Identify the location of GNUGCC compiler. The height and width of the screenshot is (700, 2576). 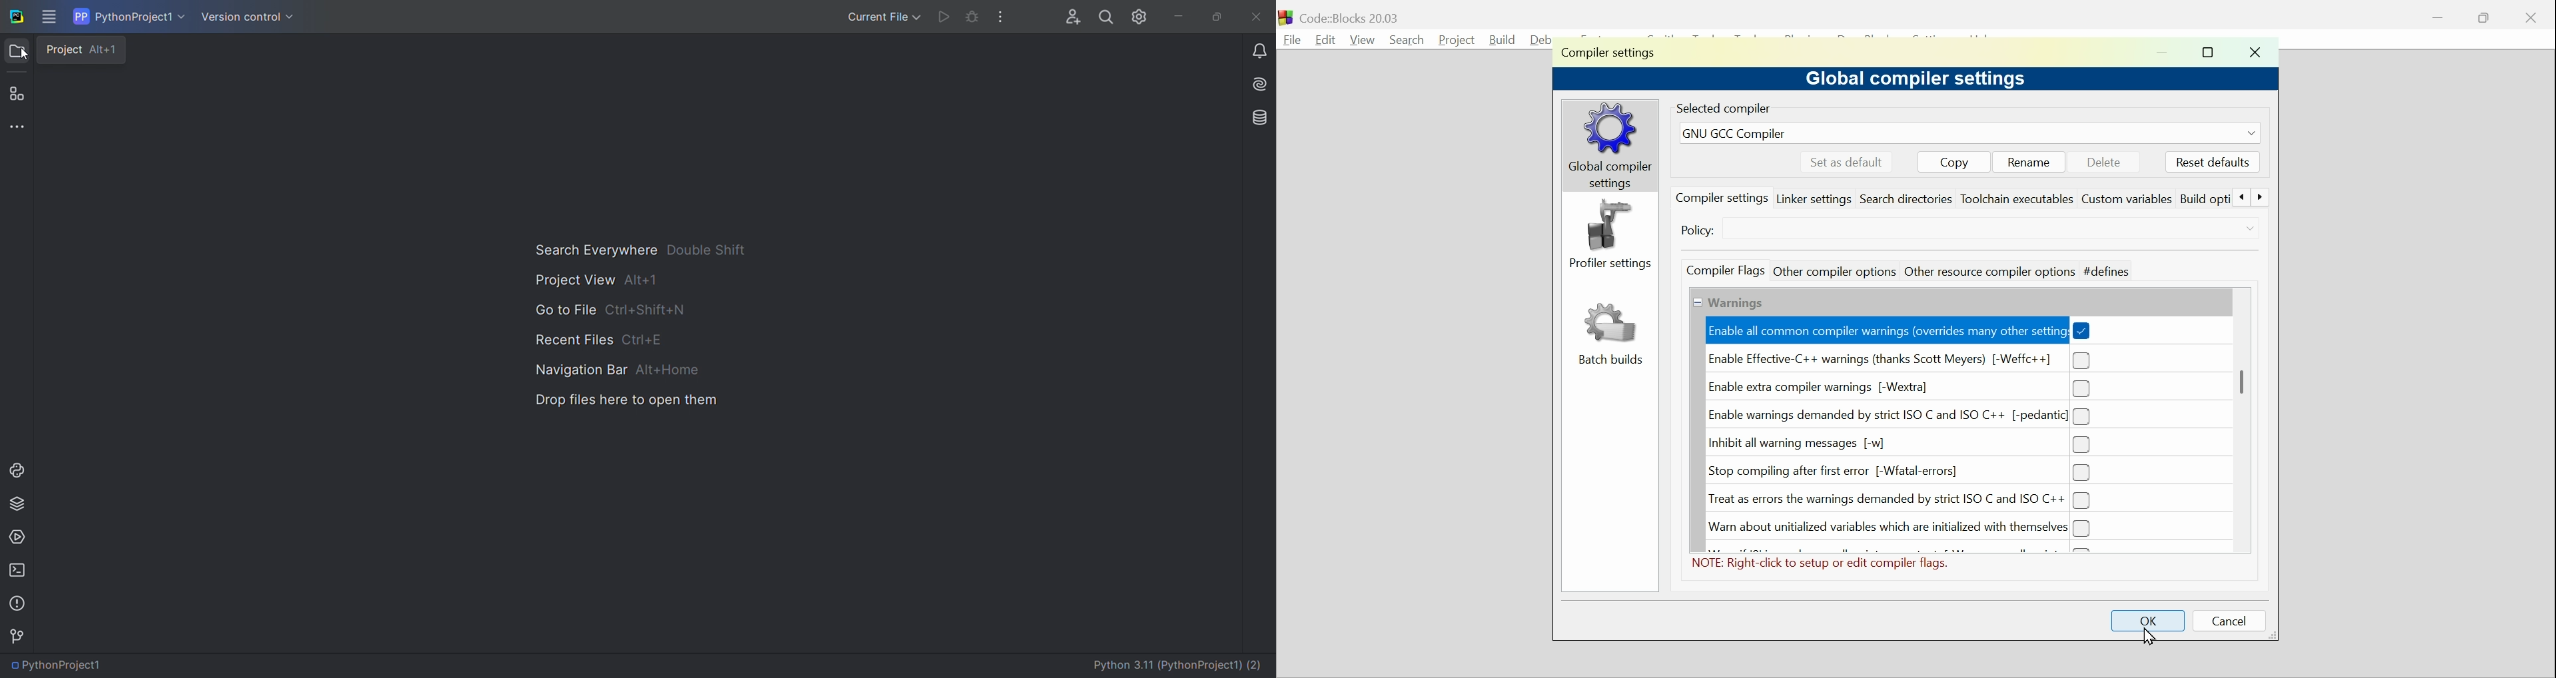
(1968, 133).